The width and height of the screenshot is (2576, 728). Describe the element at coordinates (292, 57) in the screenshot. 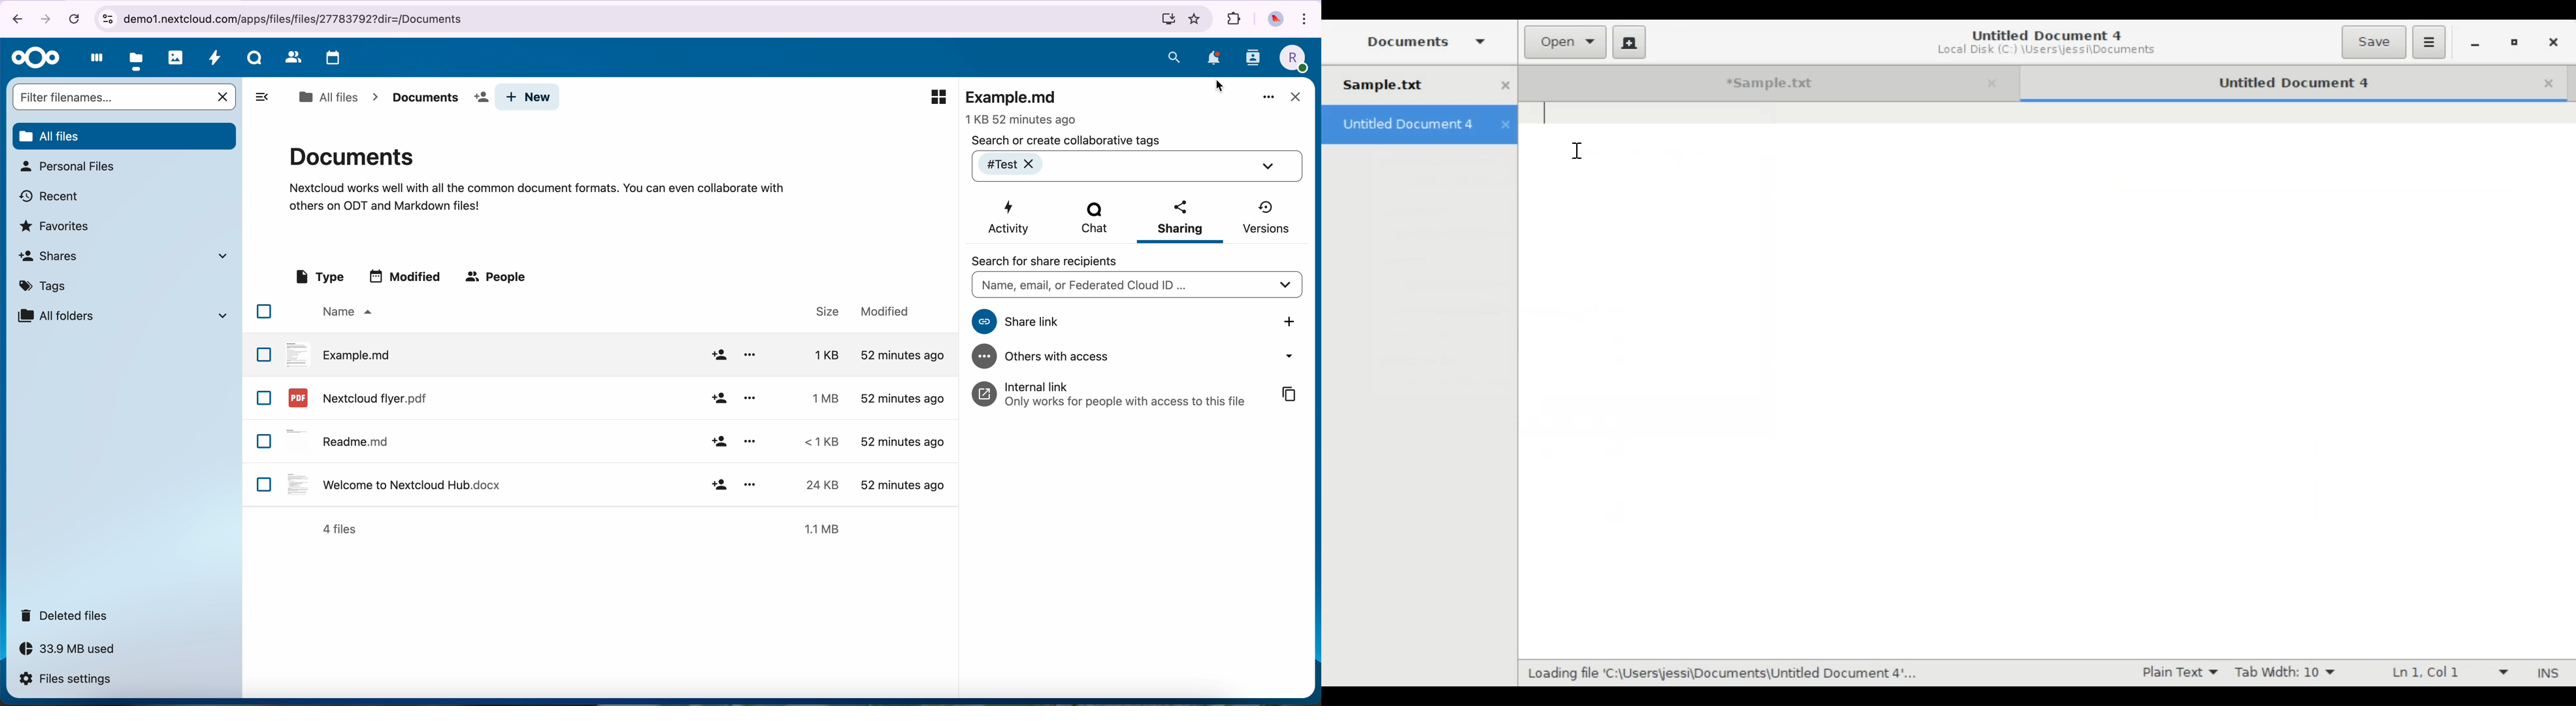

I see `contacts` at that location.